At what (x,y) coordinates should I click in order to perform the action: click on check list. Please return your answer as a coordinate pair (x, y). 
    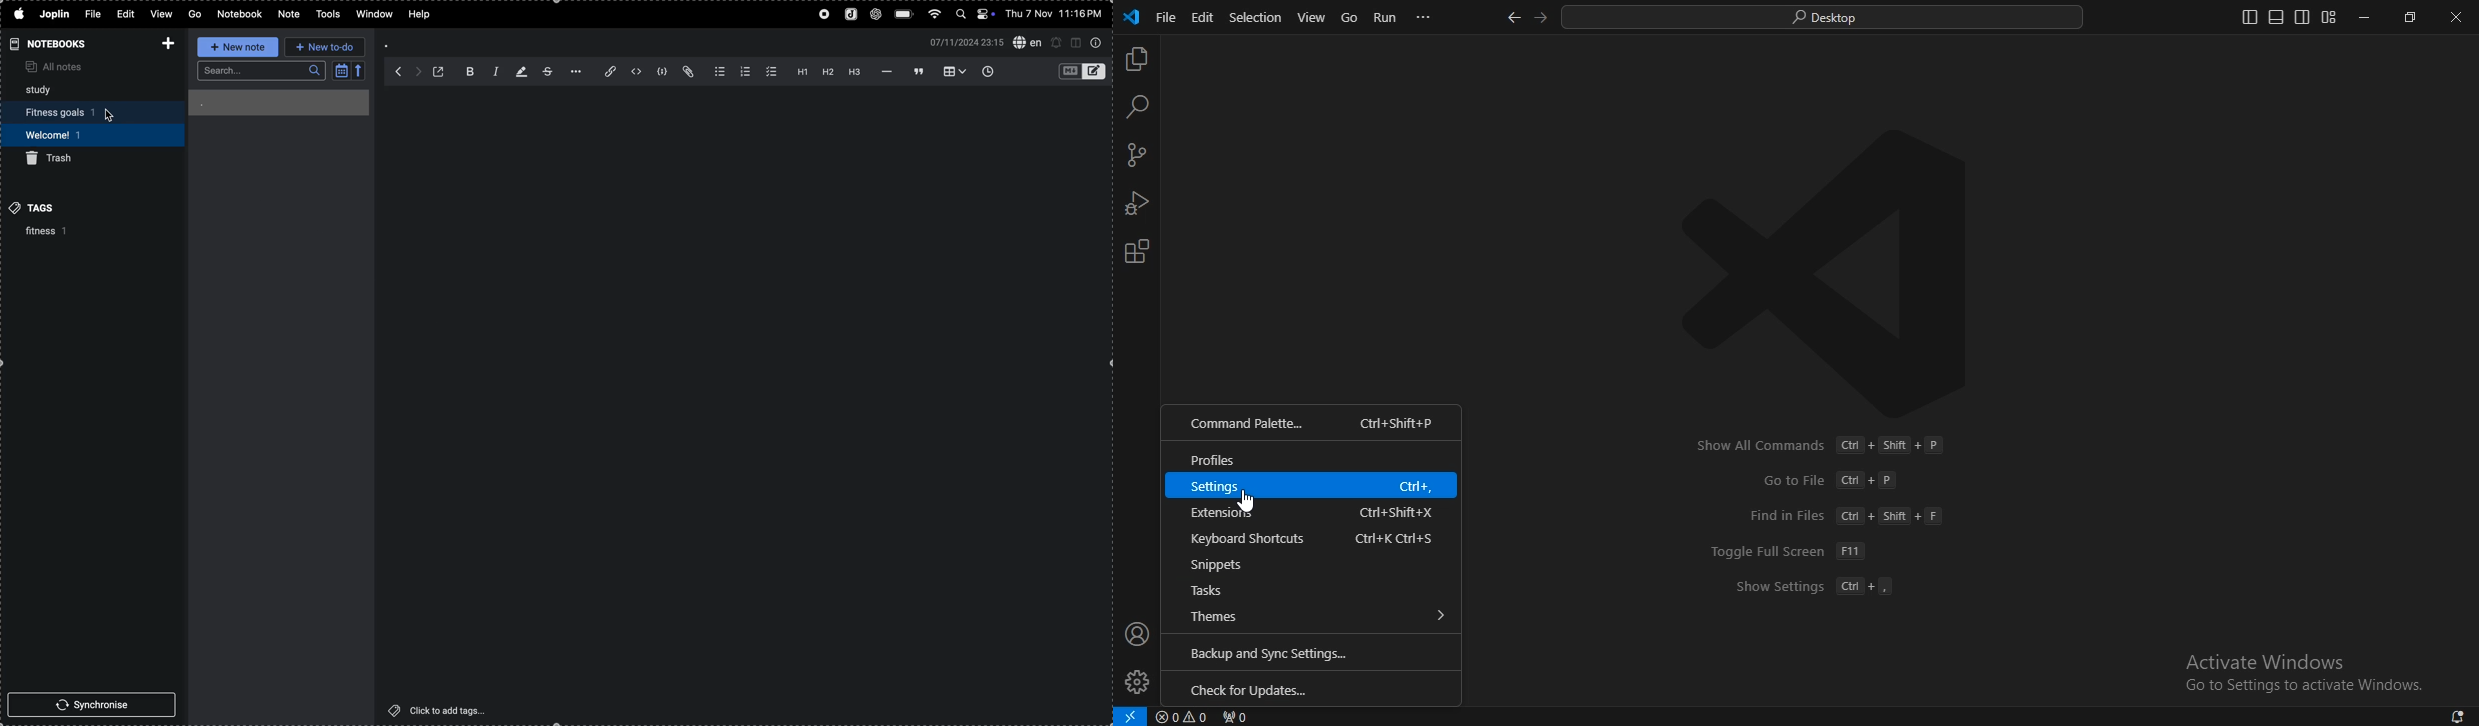
    Looking at the image, I should click on (770, 71).